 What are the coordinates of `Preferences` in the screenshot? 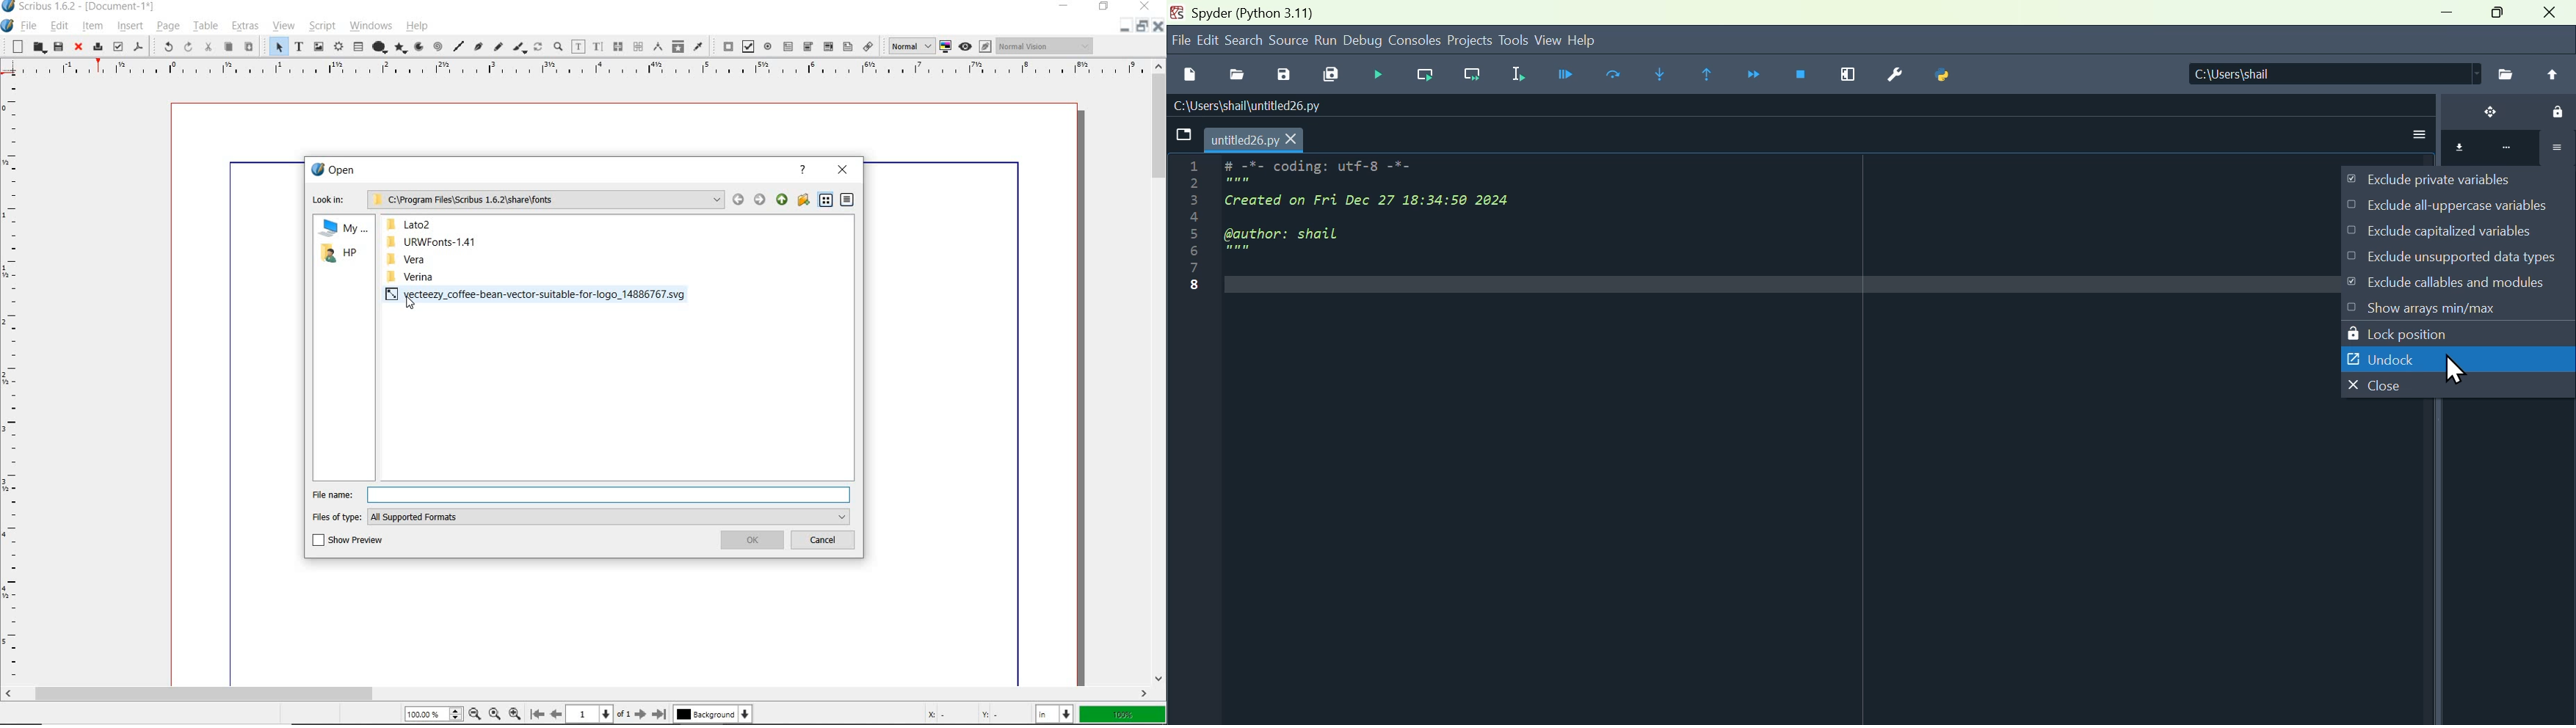 It's located at (1893, 75).